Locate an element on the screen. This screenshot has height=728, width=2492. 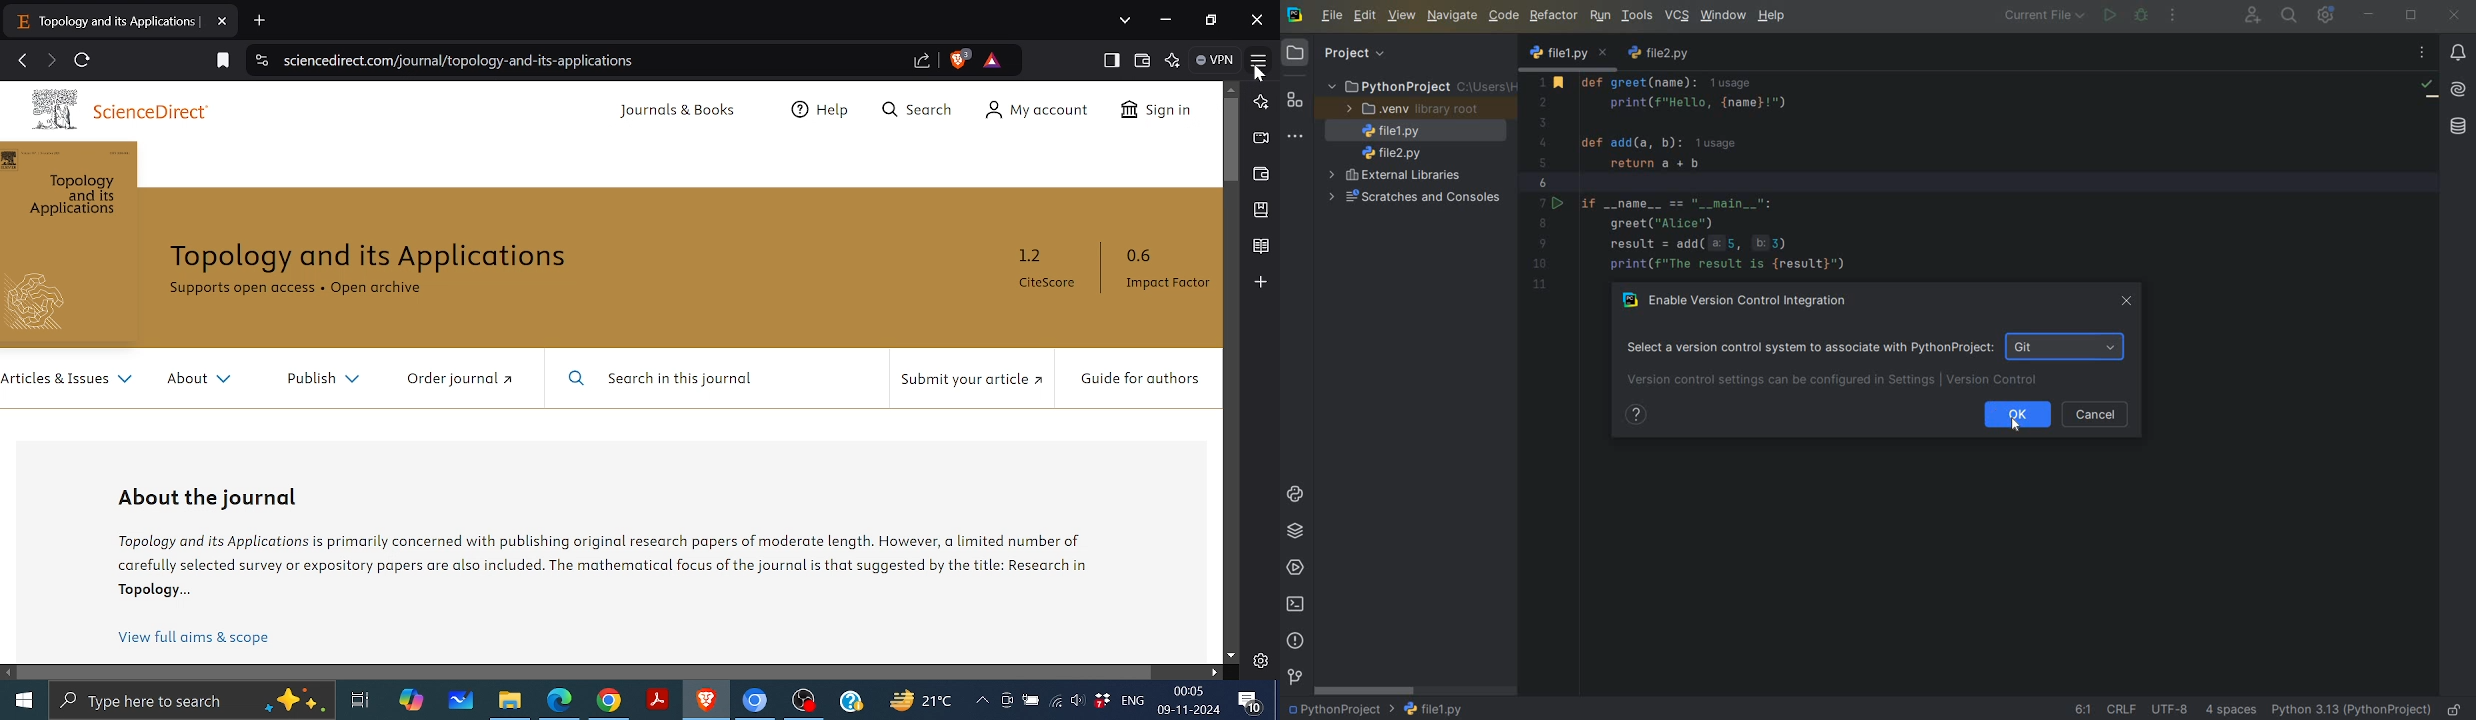
Project icon is located at coordinates (1295, 54).